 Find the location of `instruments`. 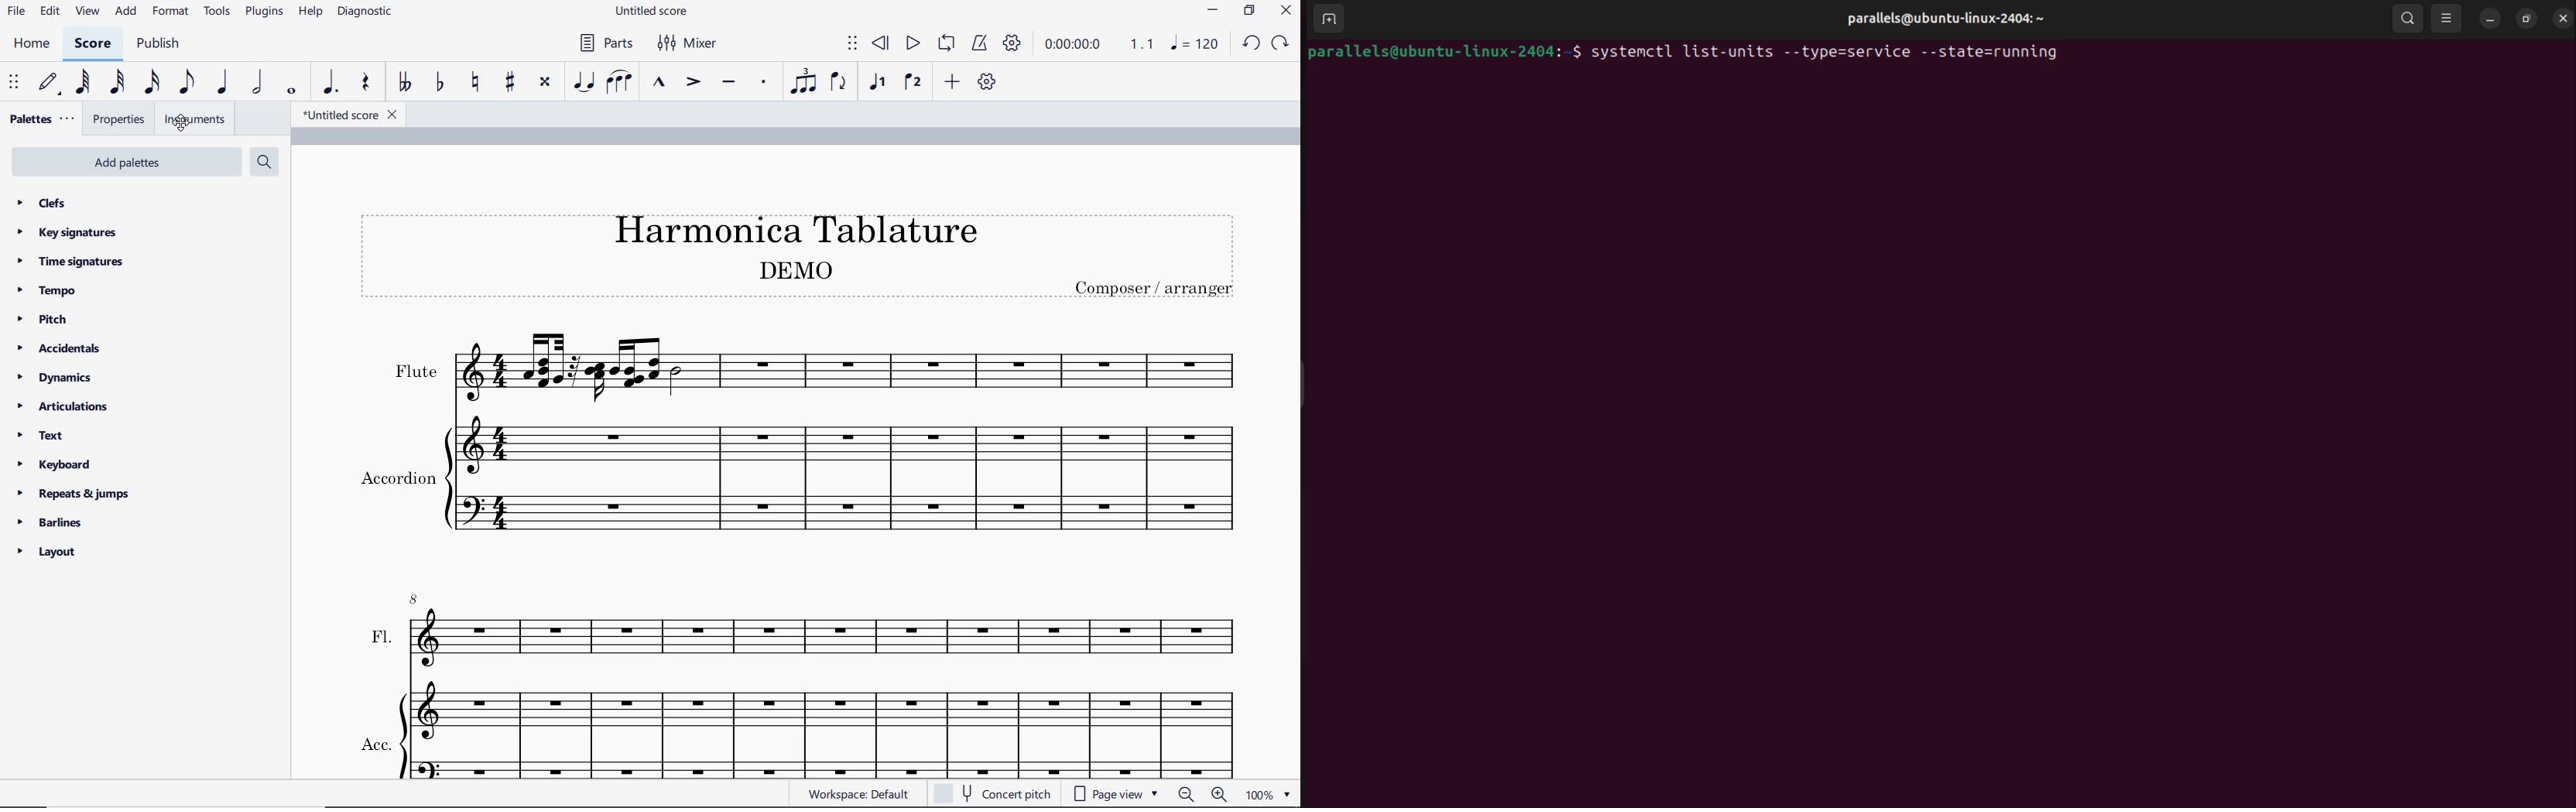

instruments is located at coordinates (207, 119).